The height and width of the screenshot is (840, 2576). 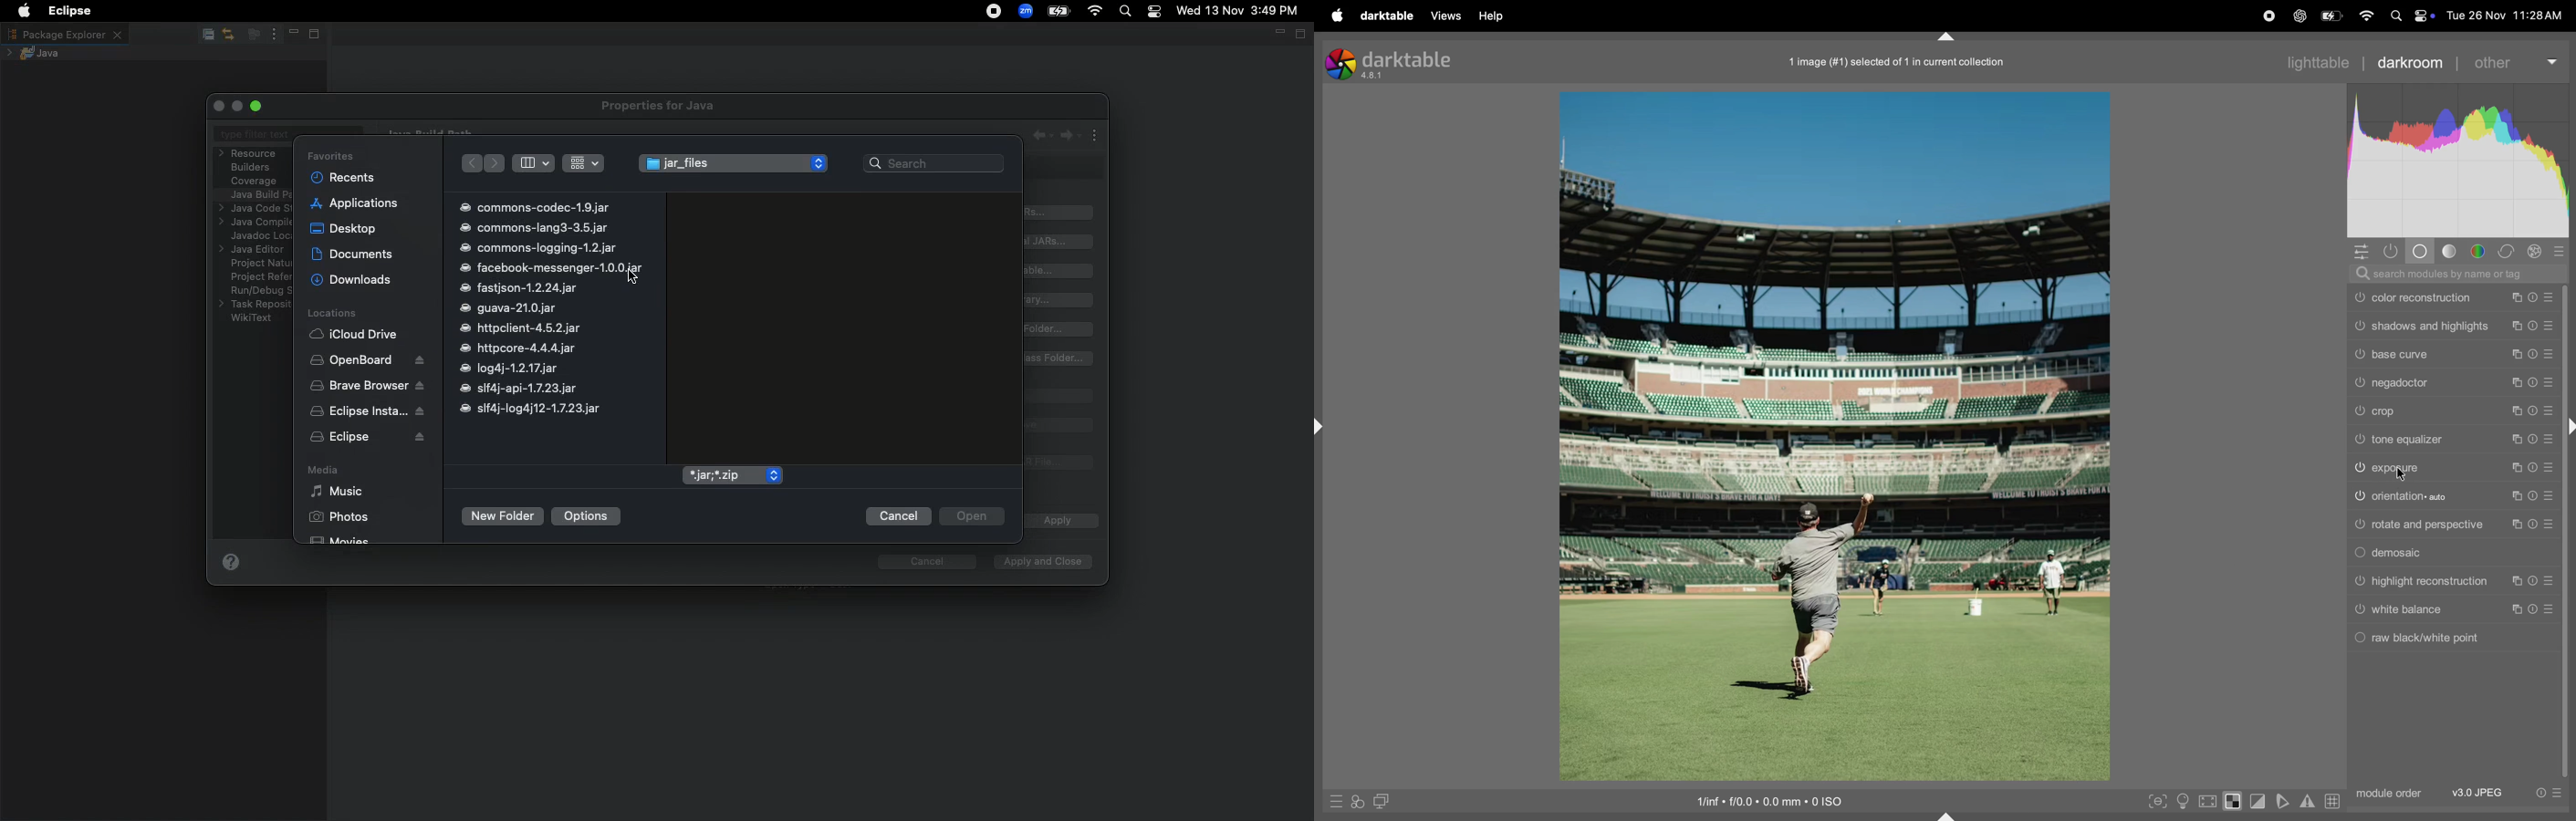 What do you see at coordinates (256, 136) in the screenshot?
I see `Type filter text` at bounding box center [256, 136].